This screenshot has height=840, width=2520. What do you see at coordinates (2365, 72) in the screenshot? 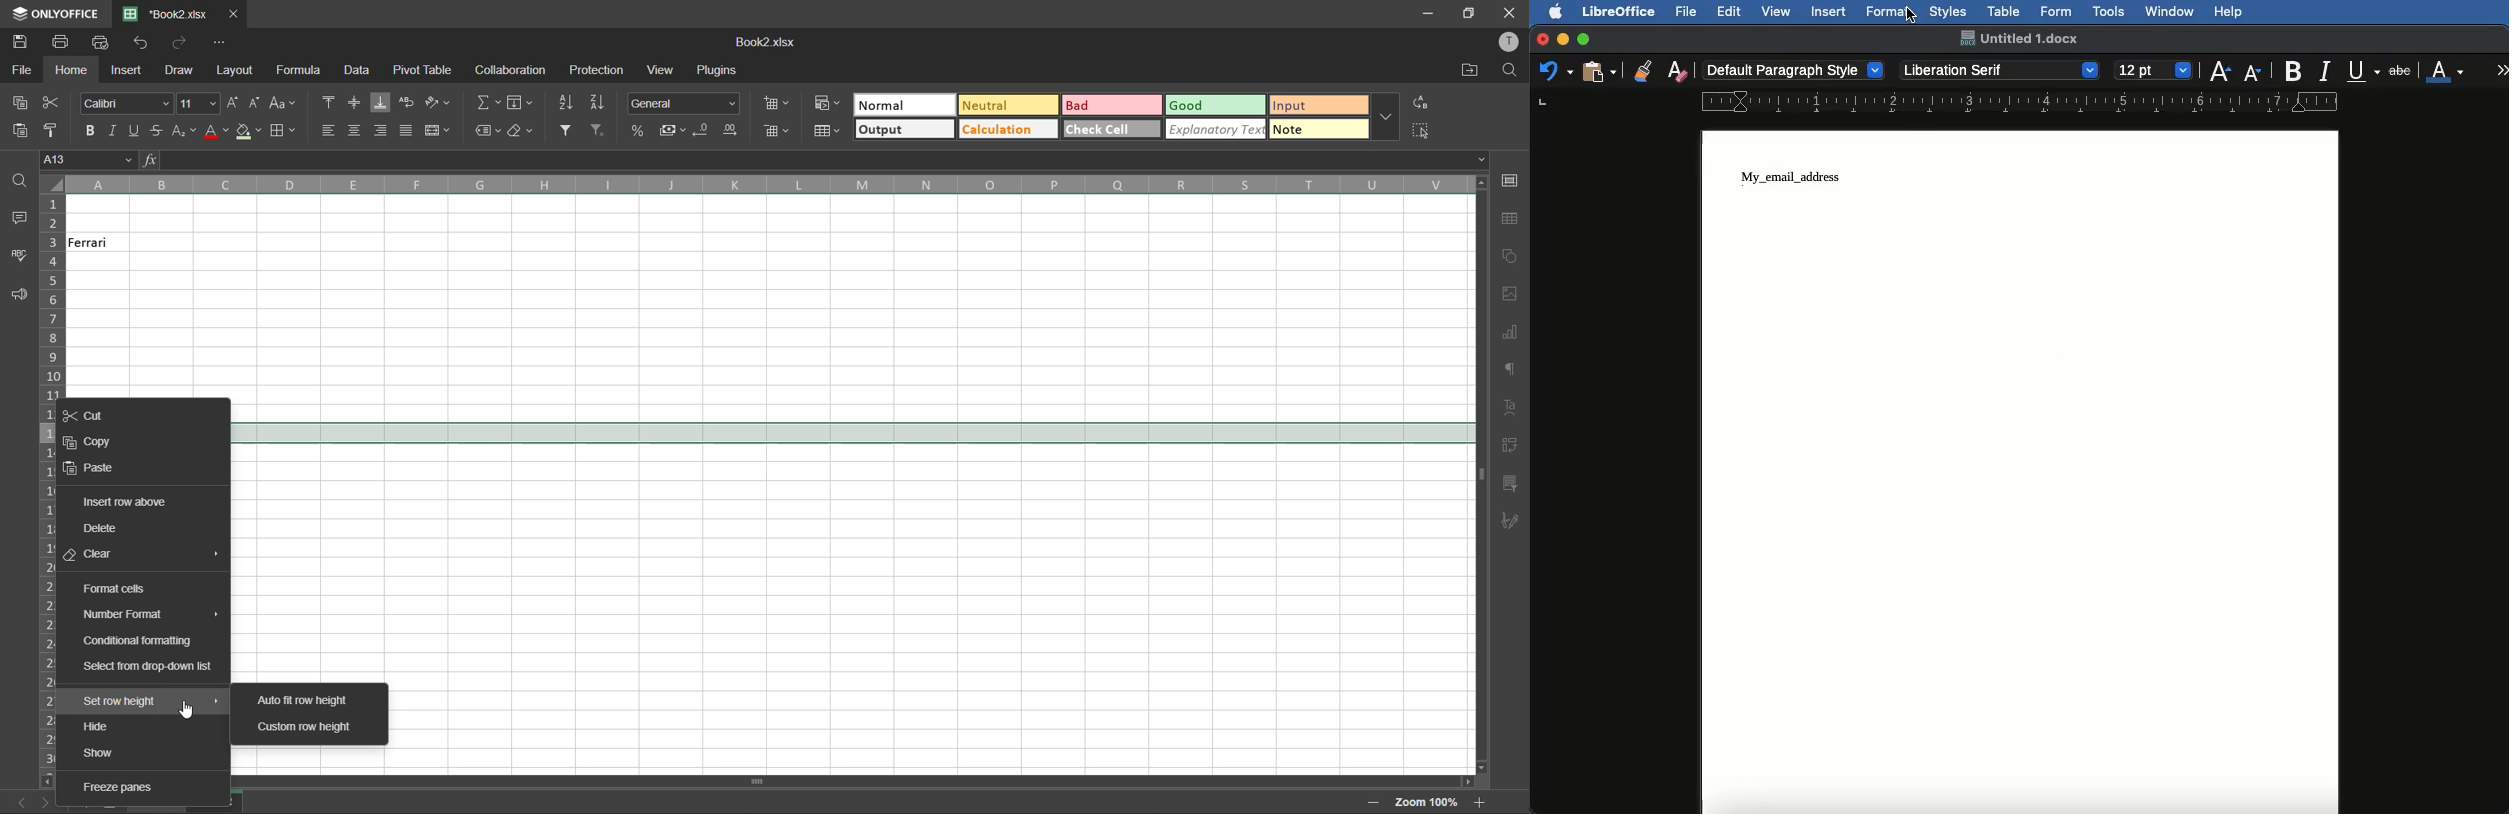
I see `Underline` at bounding box center [2365, 72].